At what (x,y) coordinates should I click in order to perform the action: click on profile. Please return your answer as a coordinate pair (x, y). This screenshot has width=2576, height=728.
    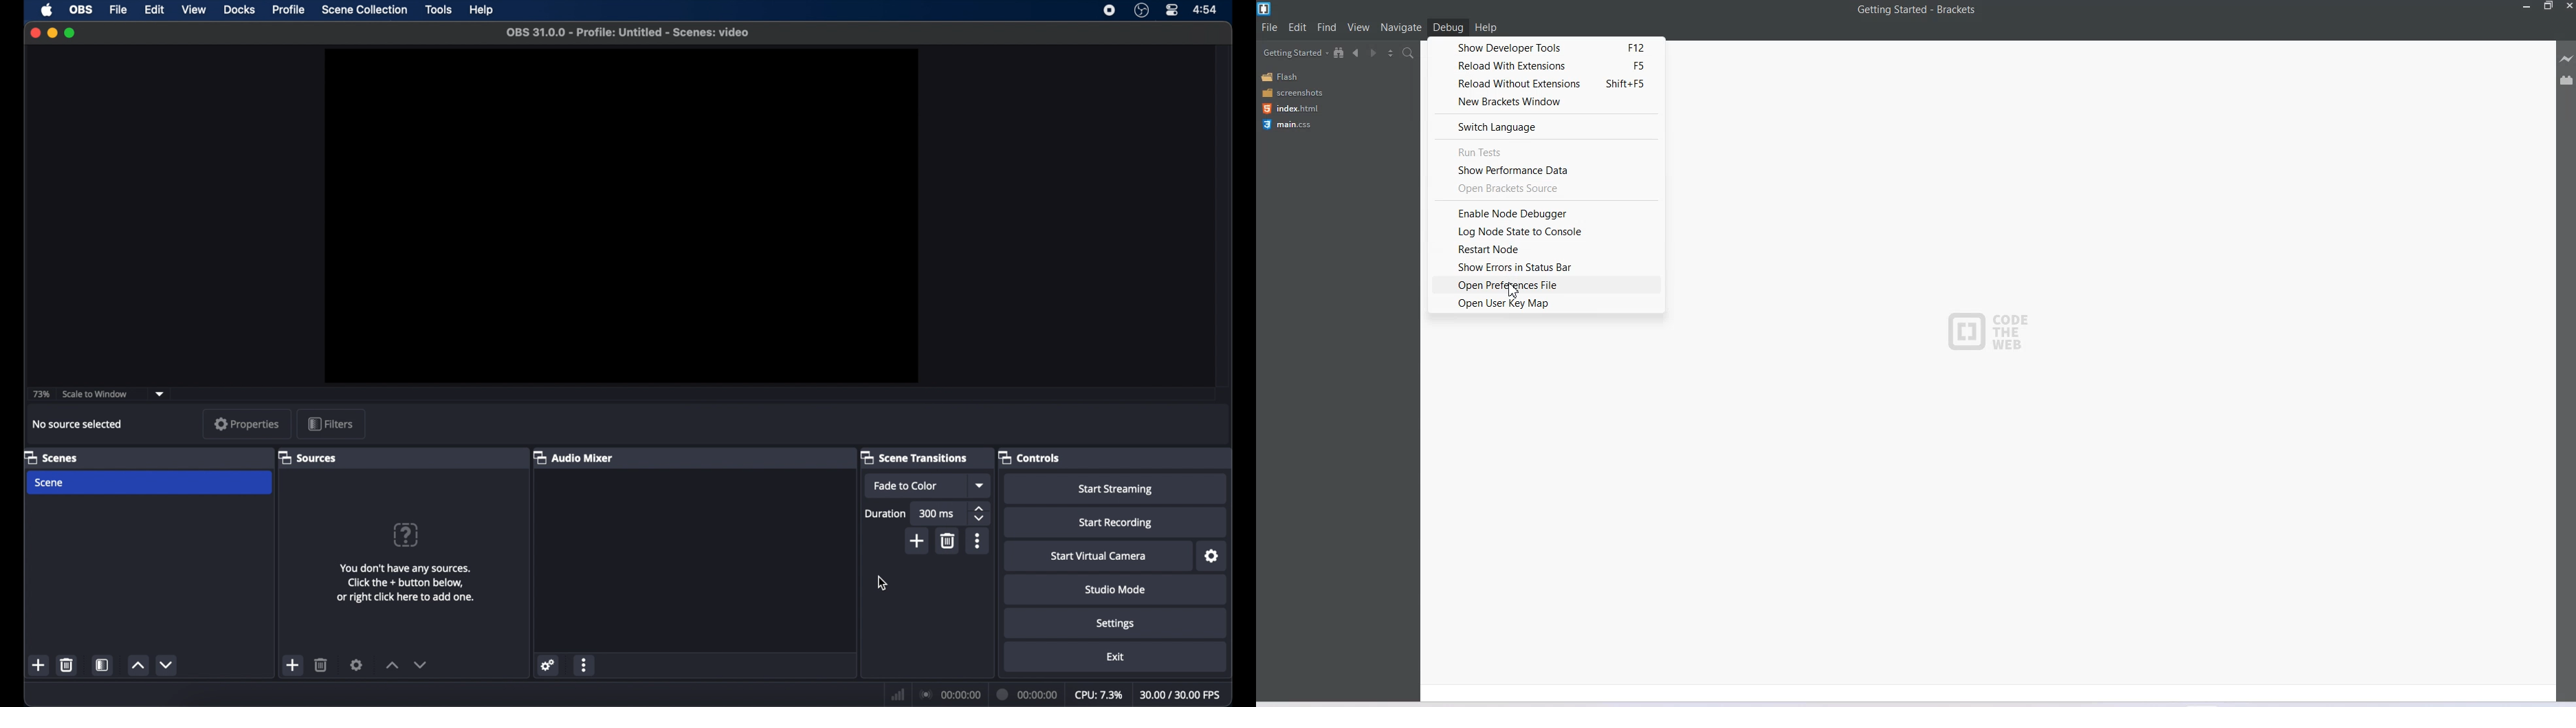
    Looking at the image, I should click on (289, 10).